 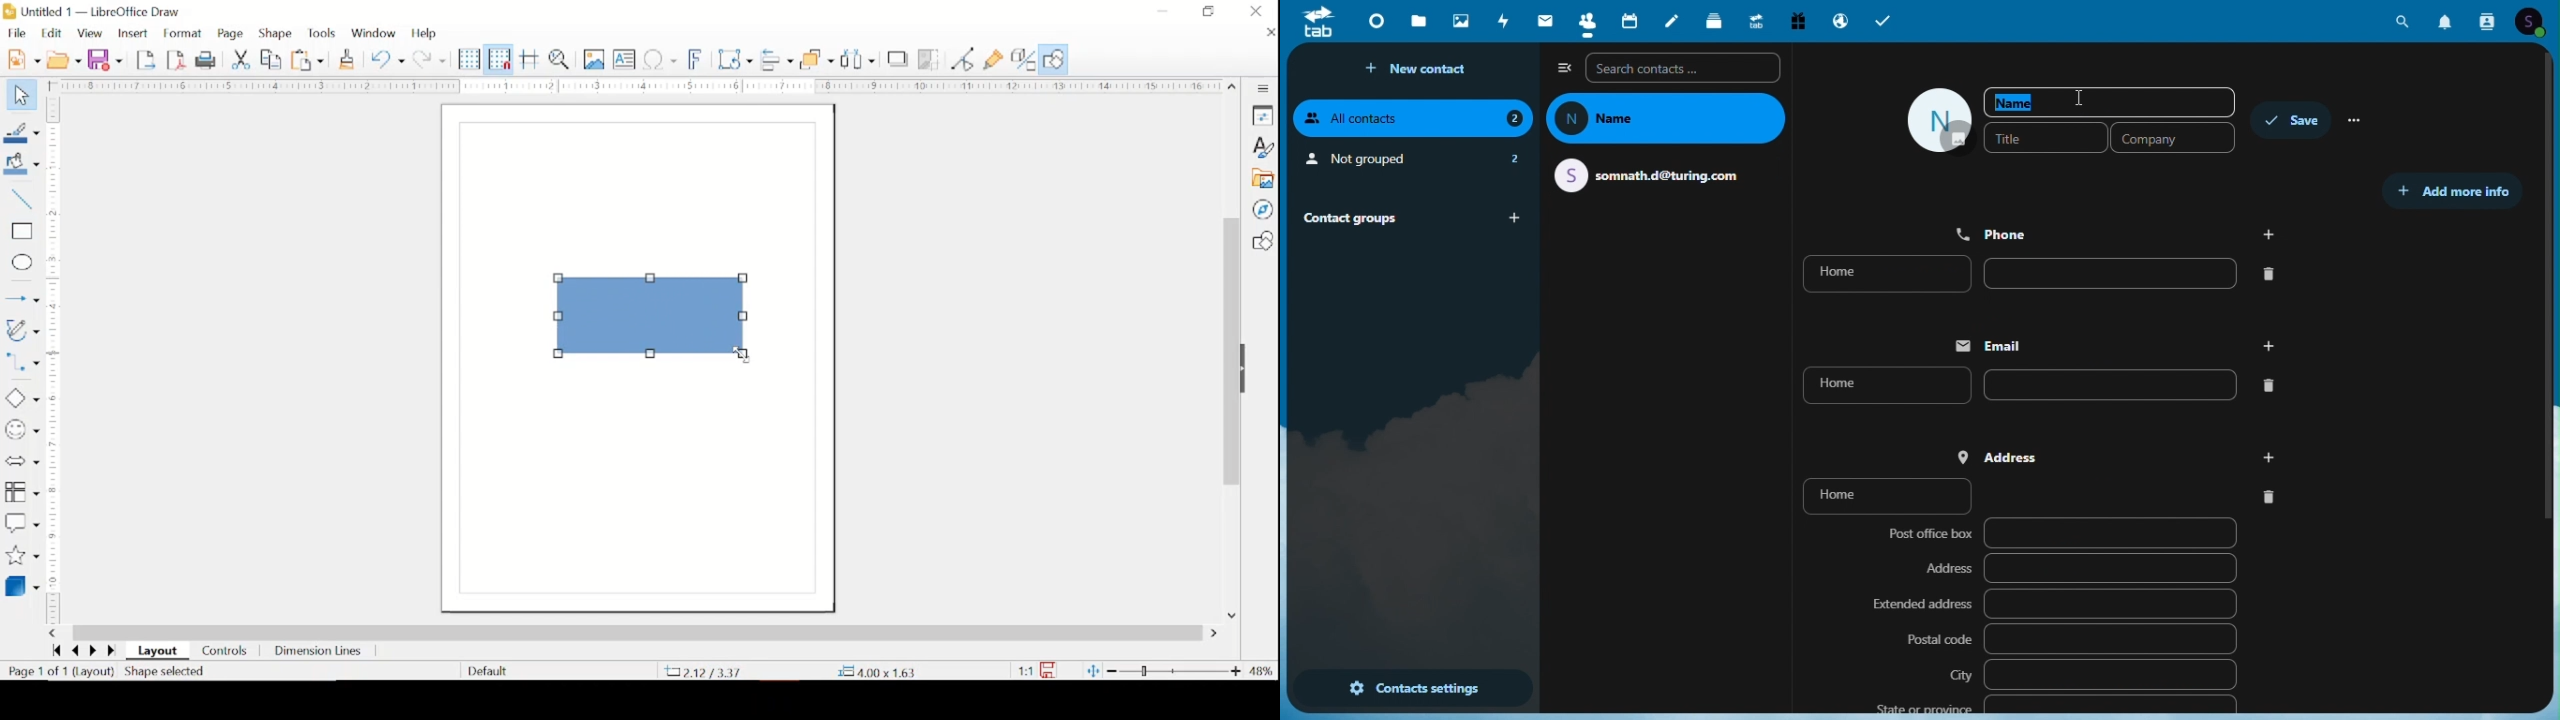 I want to click on insert line, so click(x=20, y=200).